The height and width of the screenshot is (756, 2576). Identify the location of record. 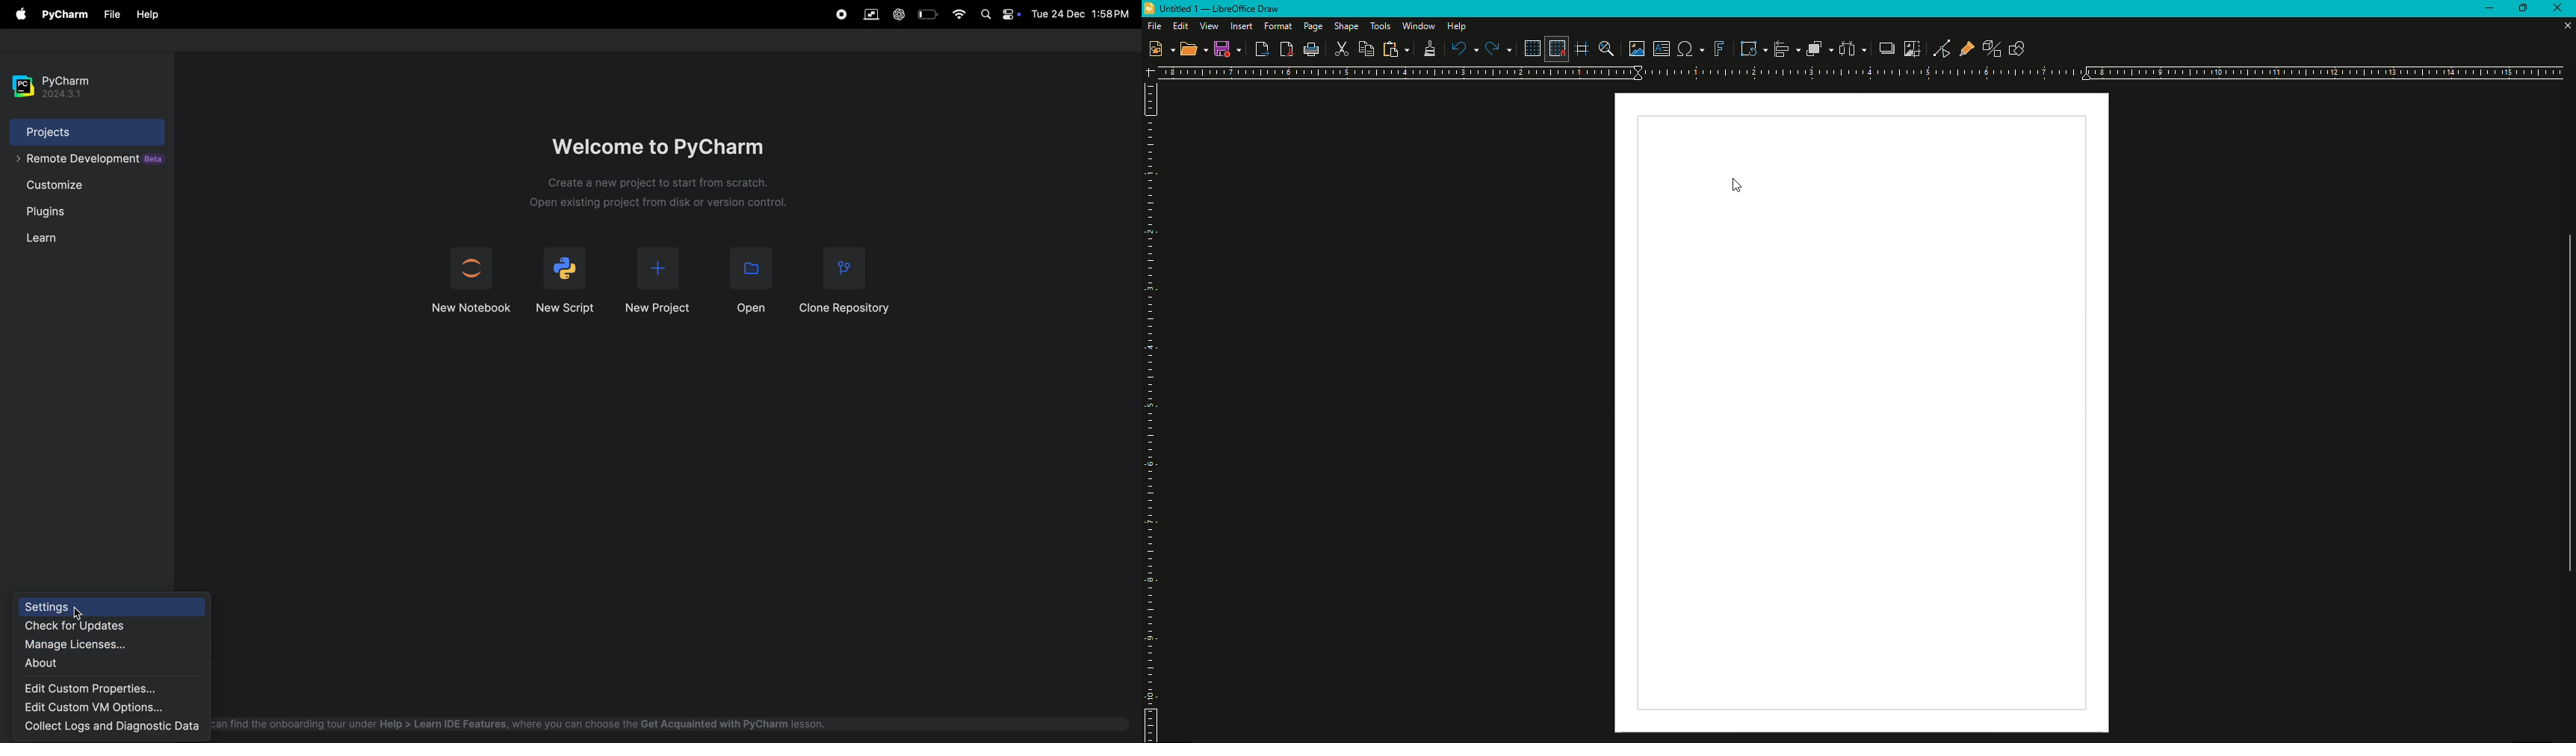
(840, 15).